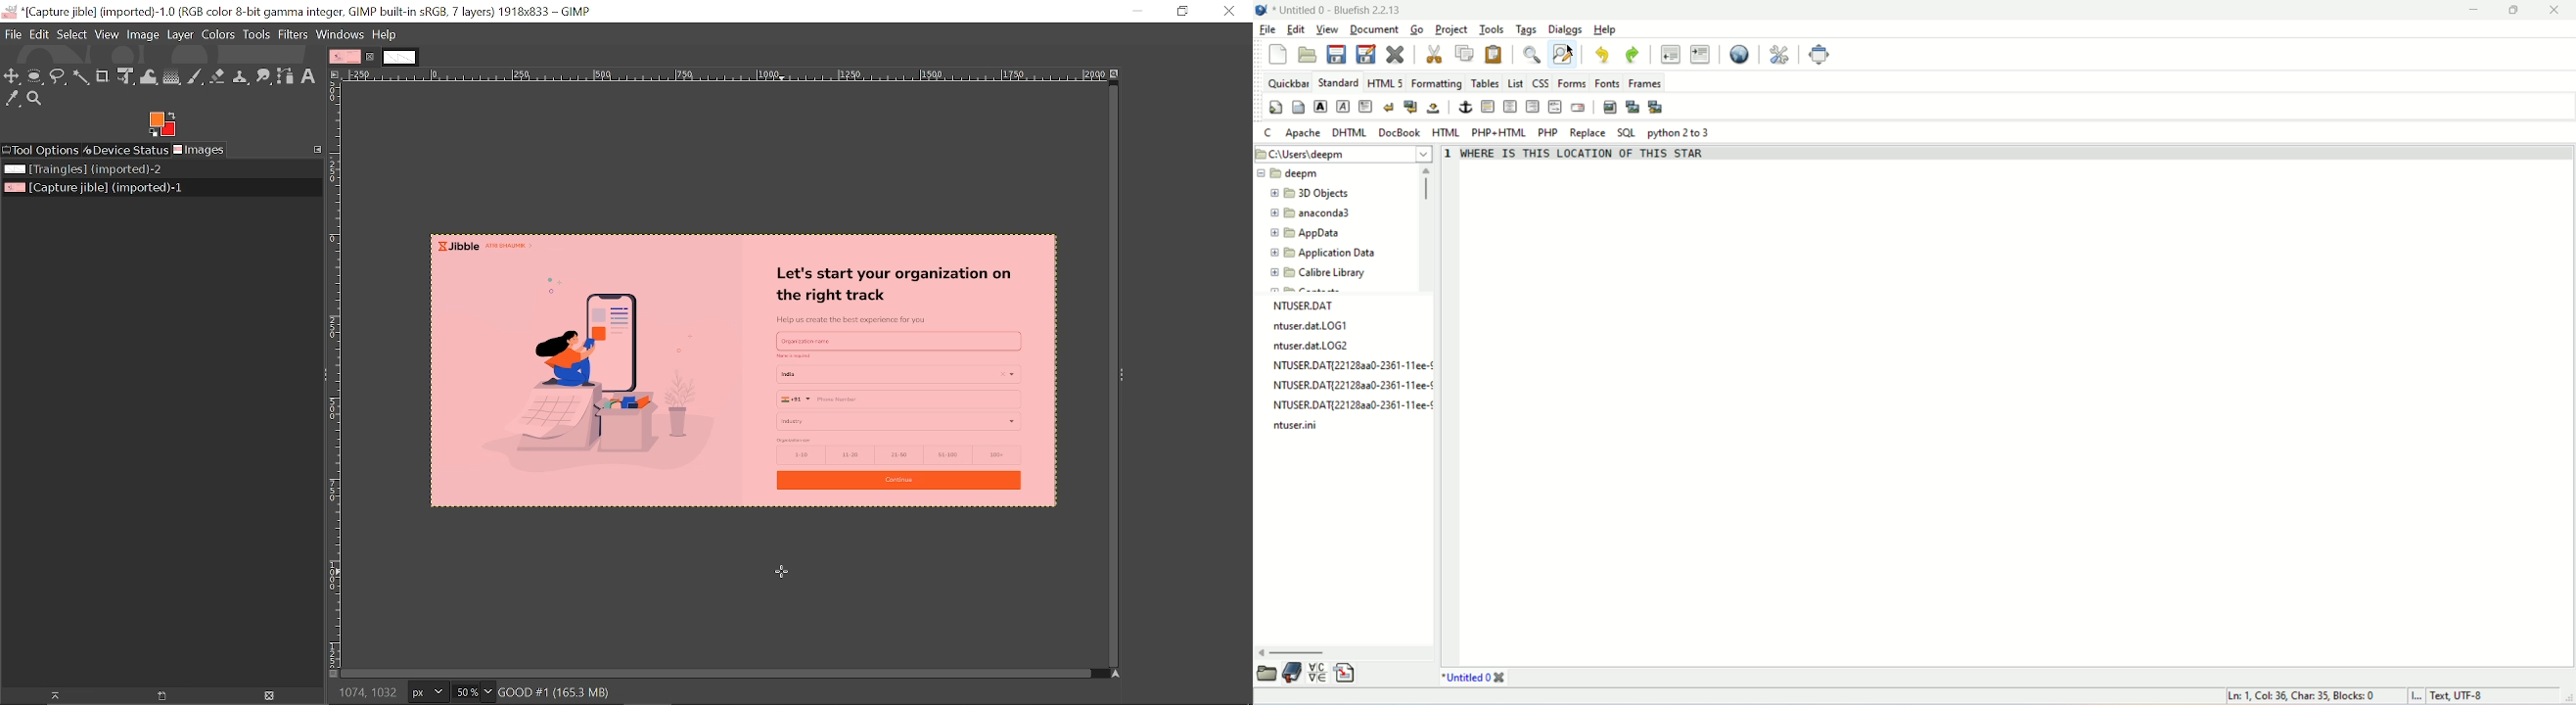 This screenshot has width=2576, height=728. What do you see at coordinates (1130, 11) in the screenshot?
I see `minimize` at bounding box center [1130, 11].